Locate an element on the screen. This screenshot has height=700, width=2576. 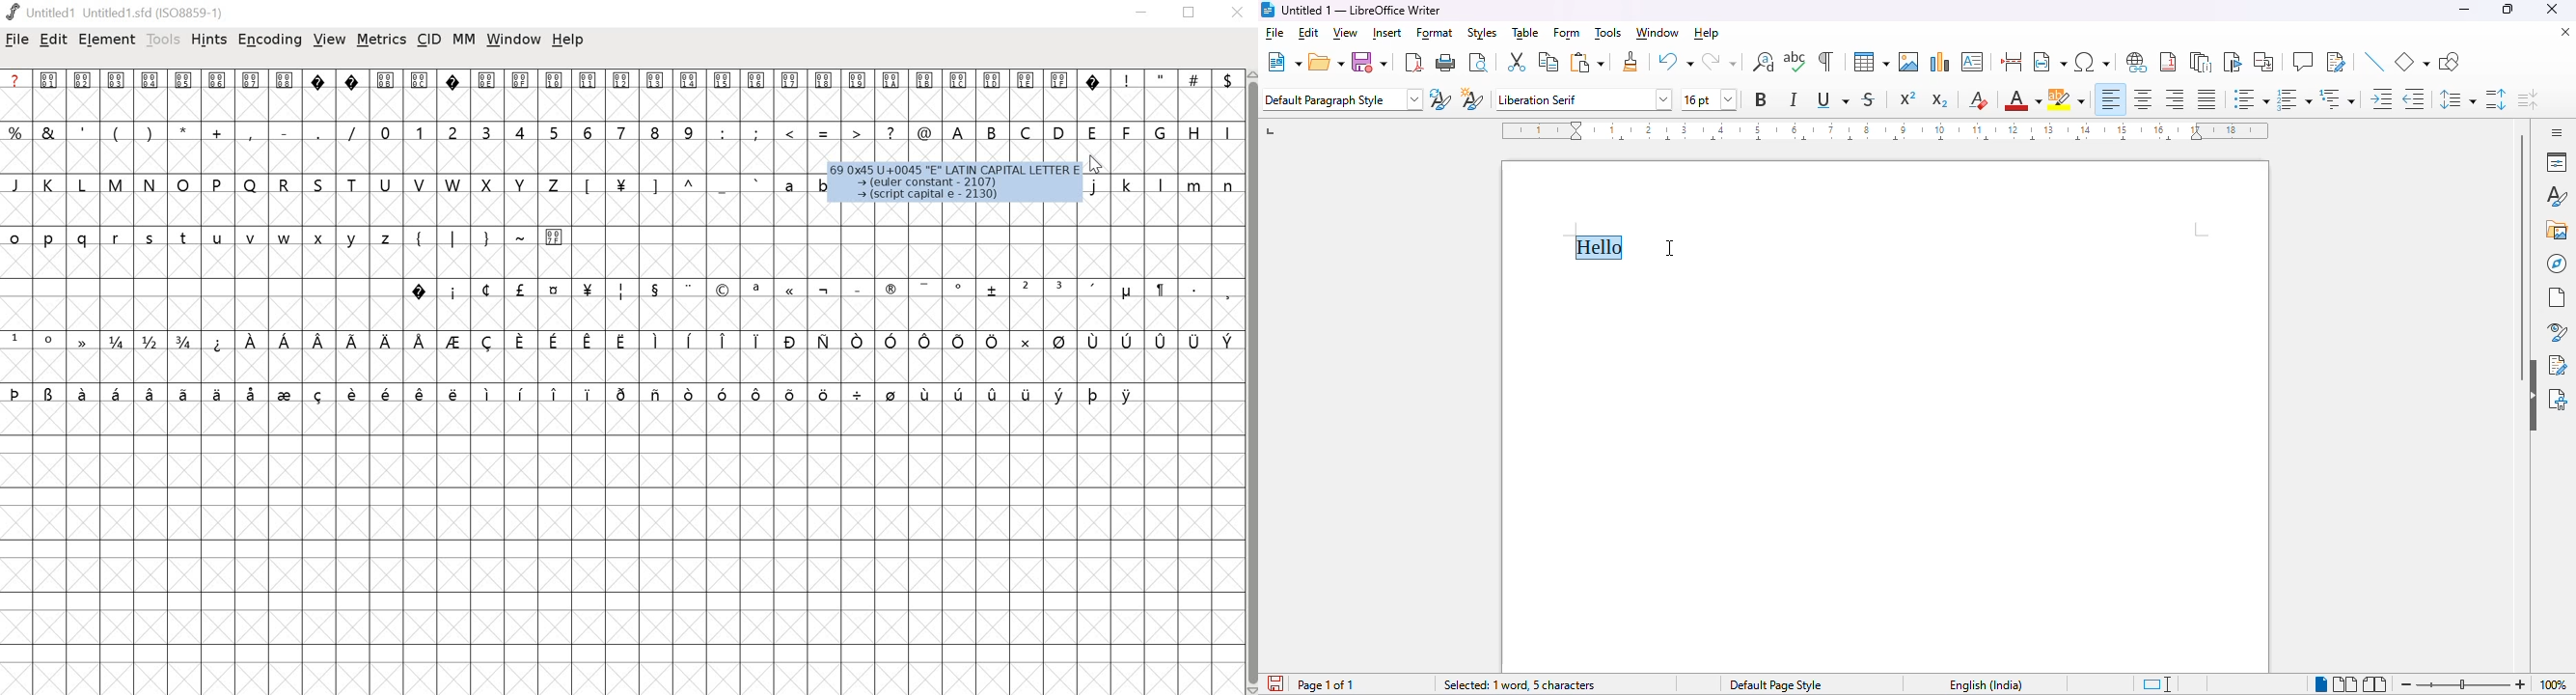
edit is located at coordinates (1307, 33).